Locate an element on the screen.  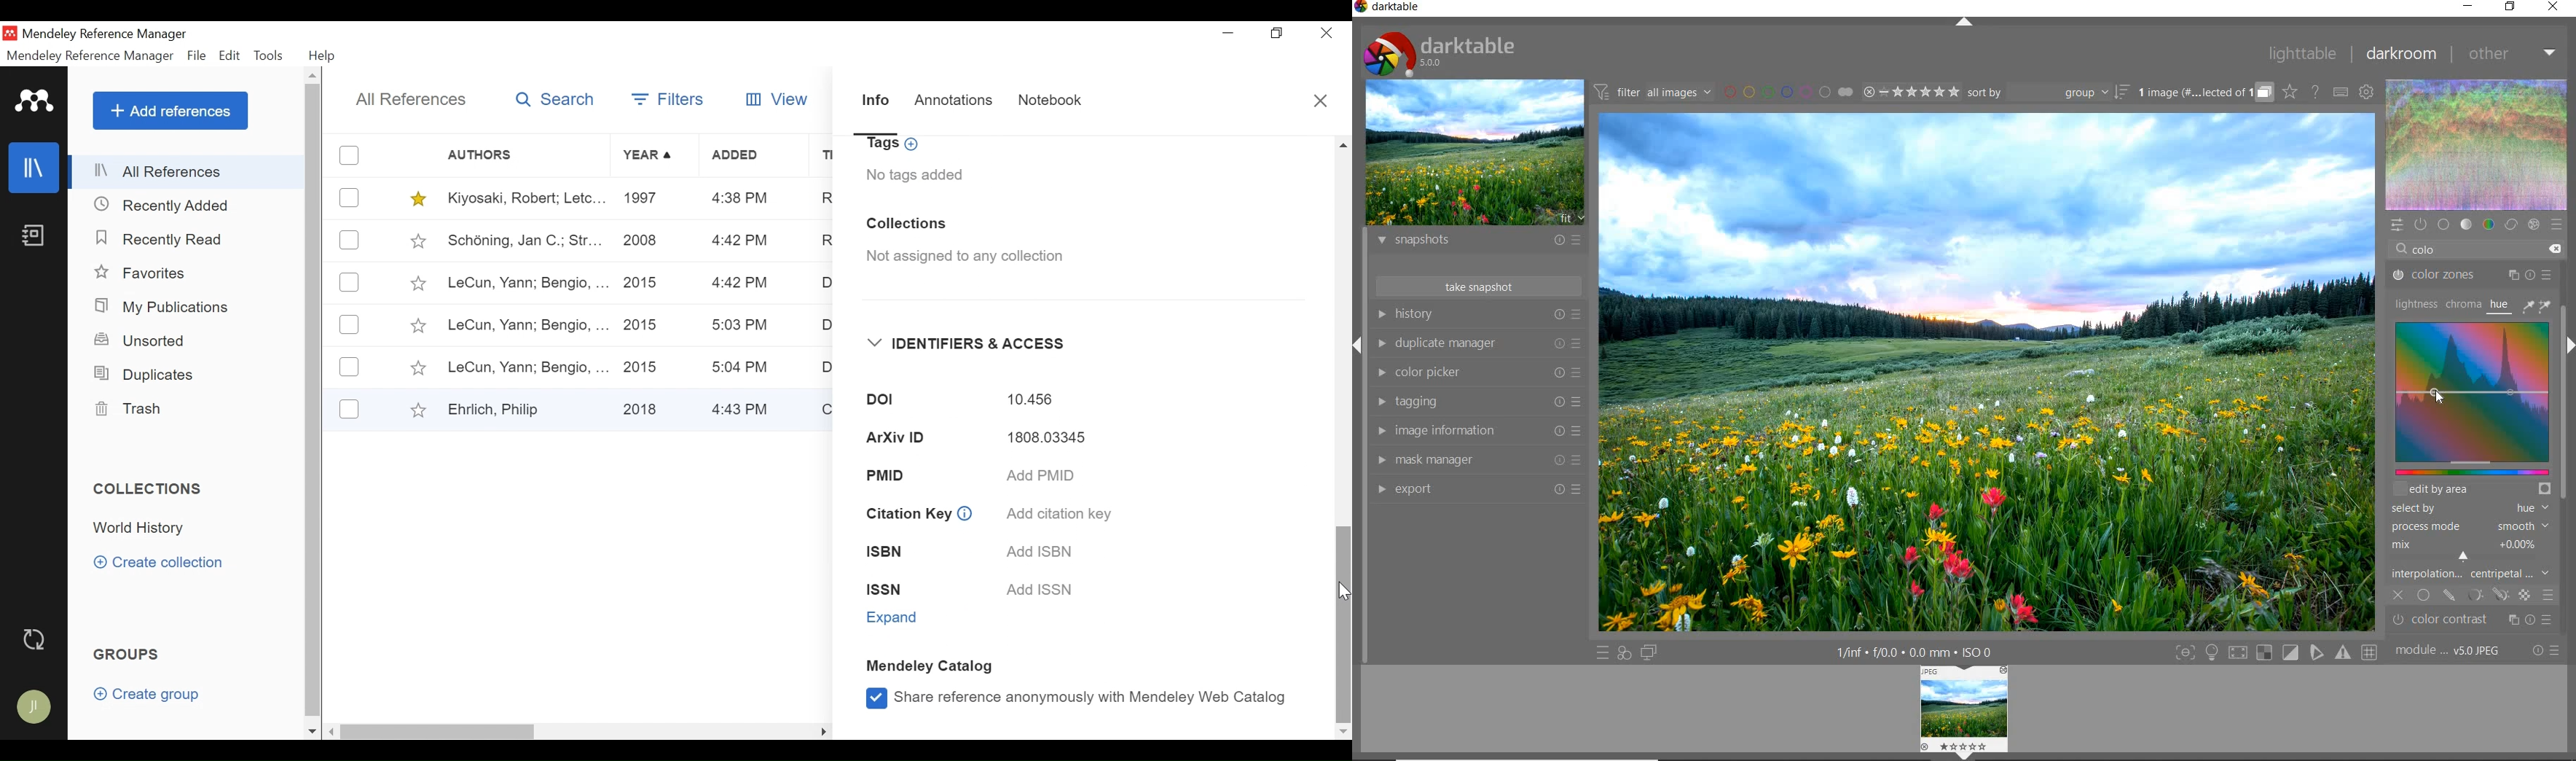
(un)select favorite is located at coordinates (416, 326).